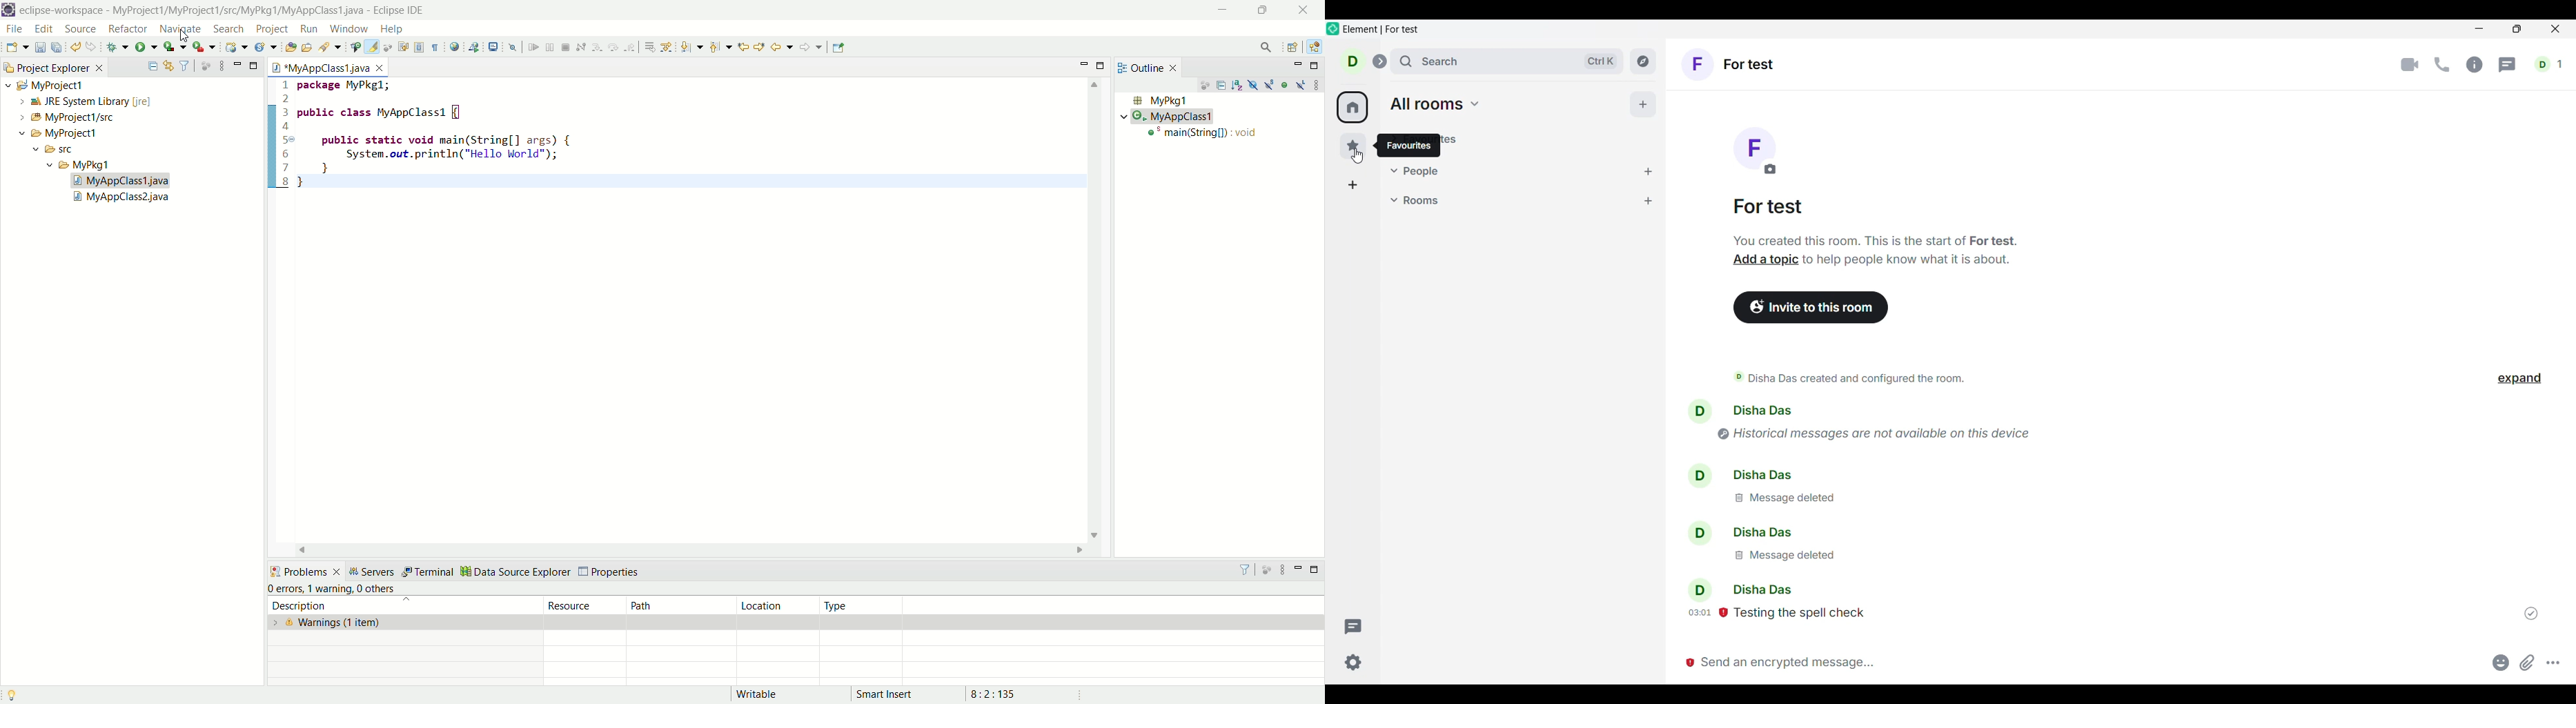 The height and width of the screenshot is (728, 2576). Describe the element at coordinates (2555, 29) in the screenshot. I see `Close interface` at that location.